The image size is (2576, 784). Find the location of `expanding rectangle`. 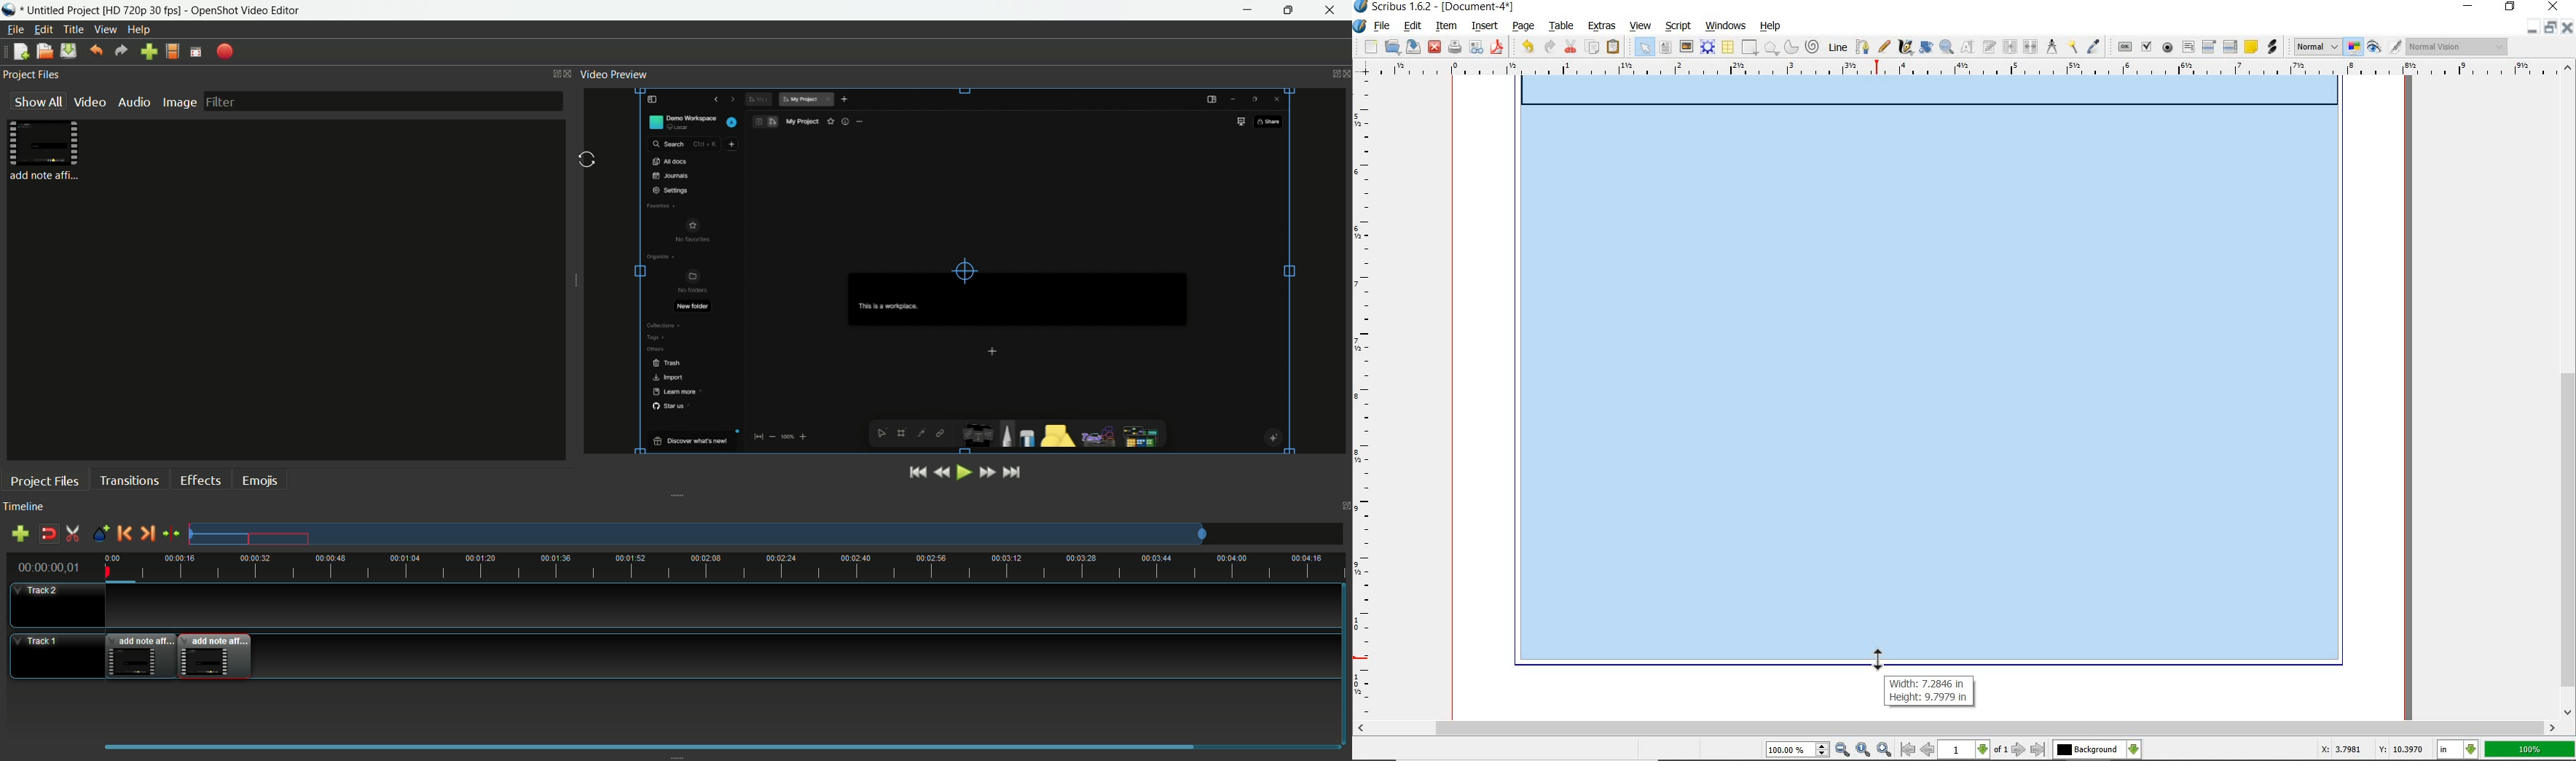

expanding rectangle is located at coordinates (1929, 379).